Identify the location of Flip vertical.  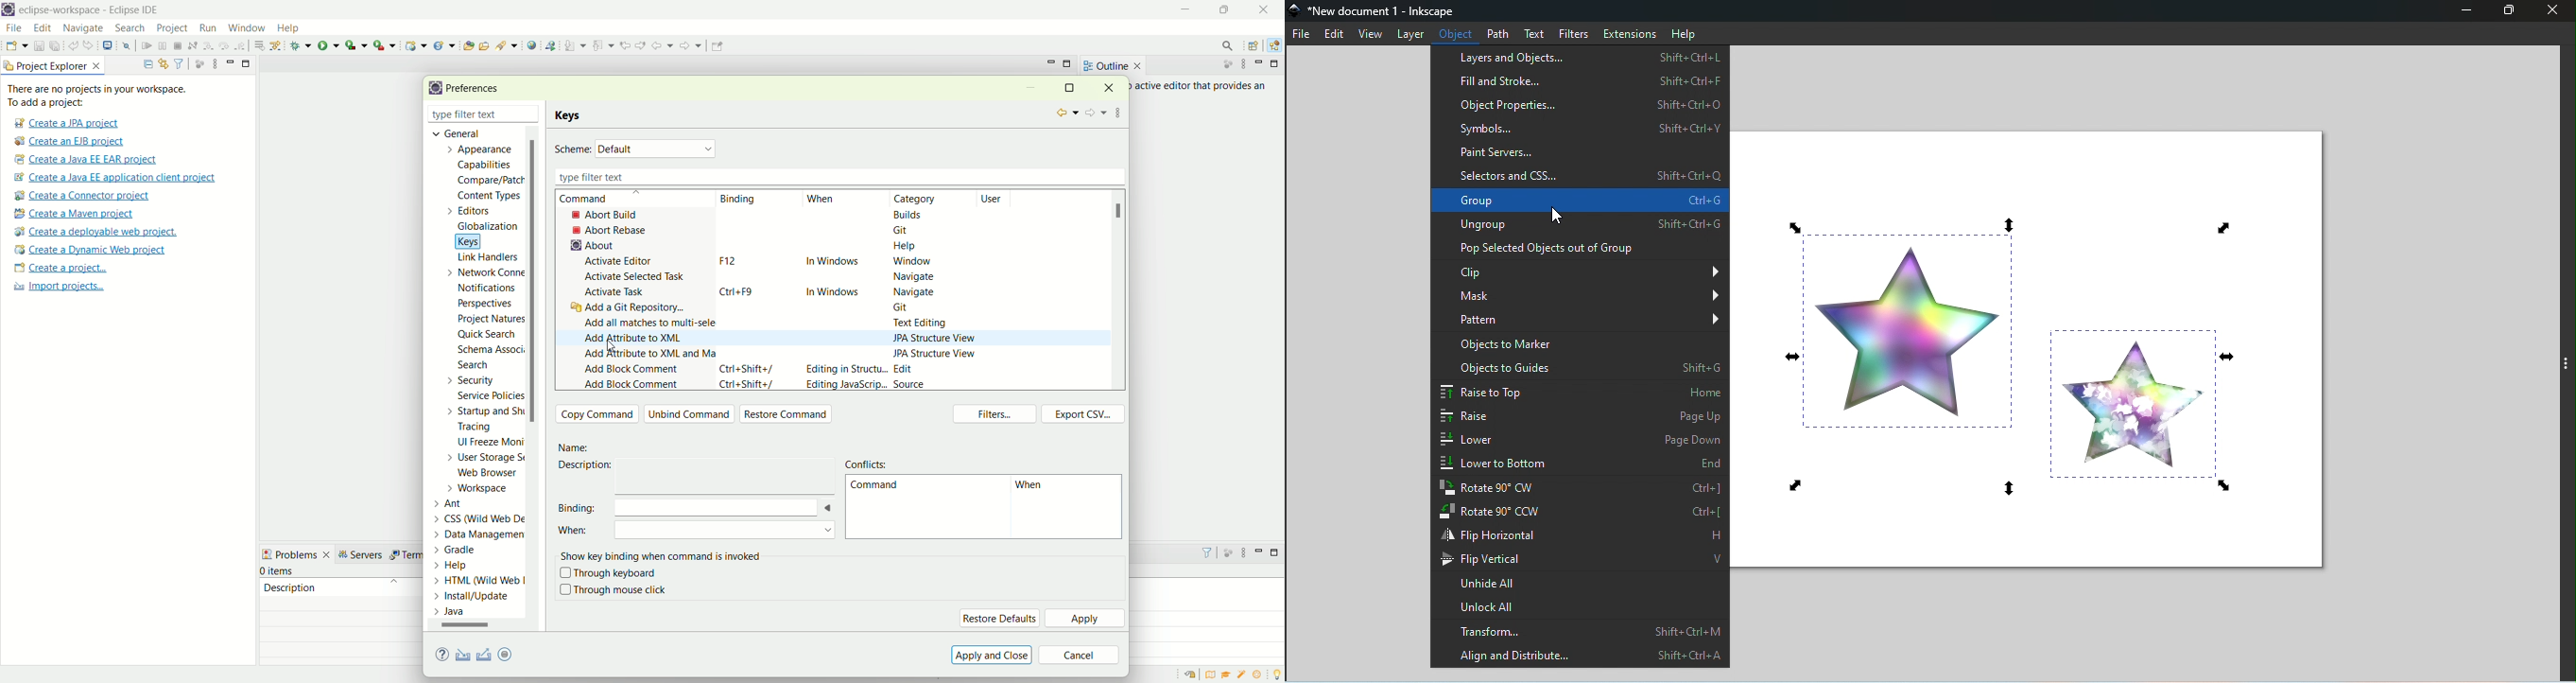
(1583, 557).